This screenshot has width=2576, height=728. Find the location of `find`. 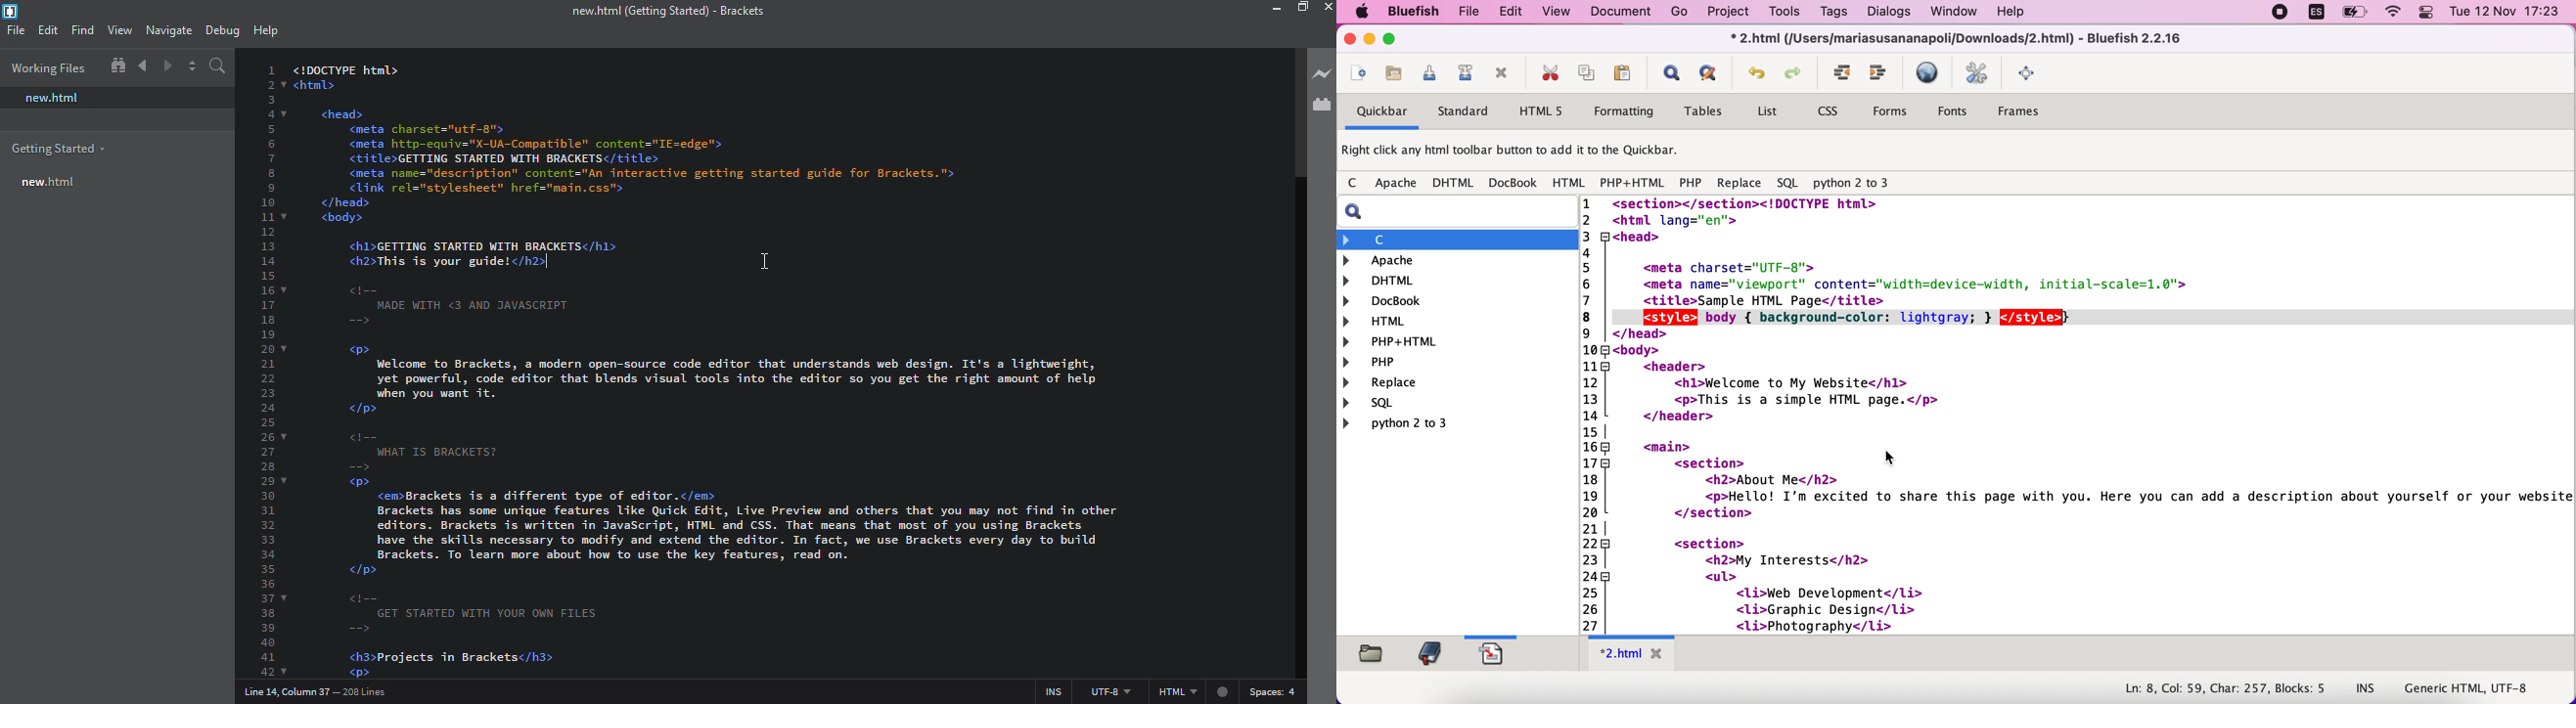

find is located at coordinates (85, 30).